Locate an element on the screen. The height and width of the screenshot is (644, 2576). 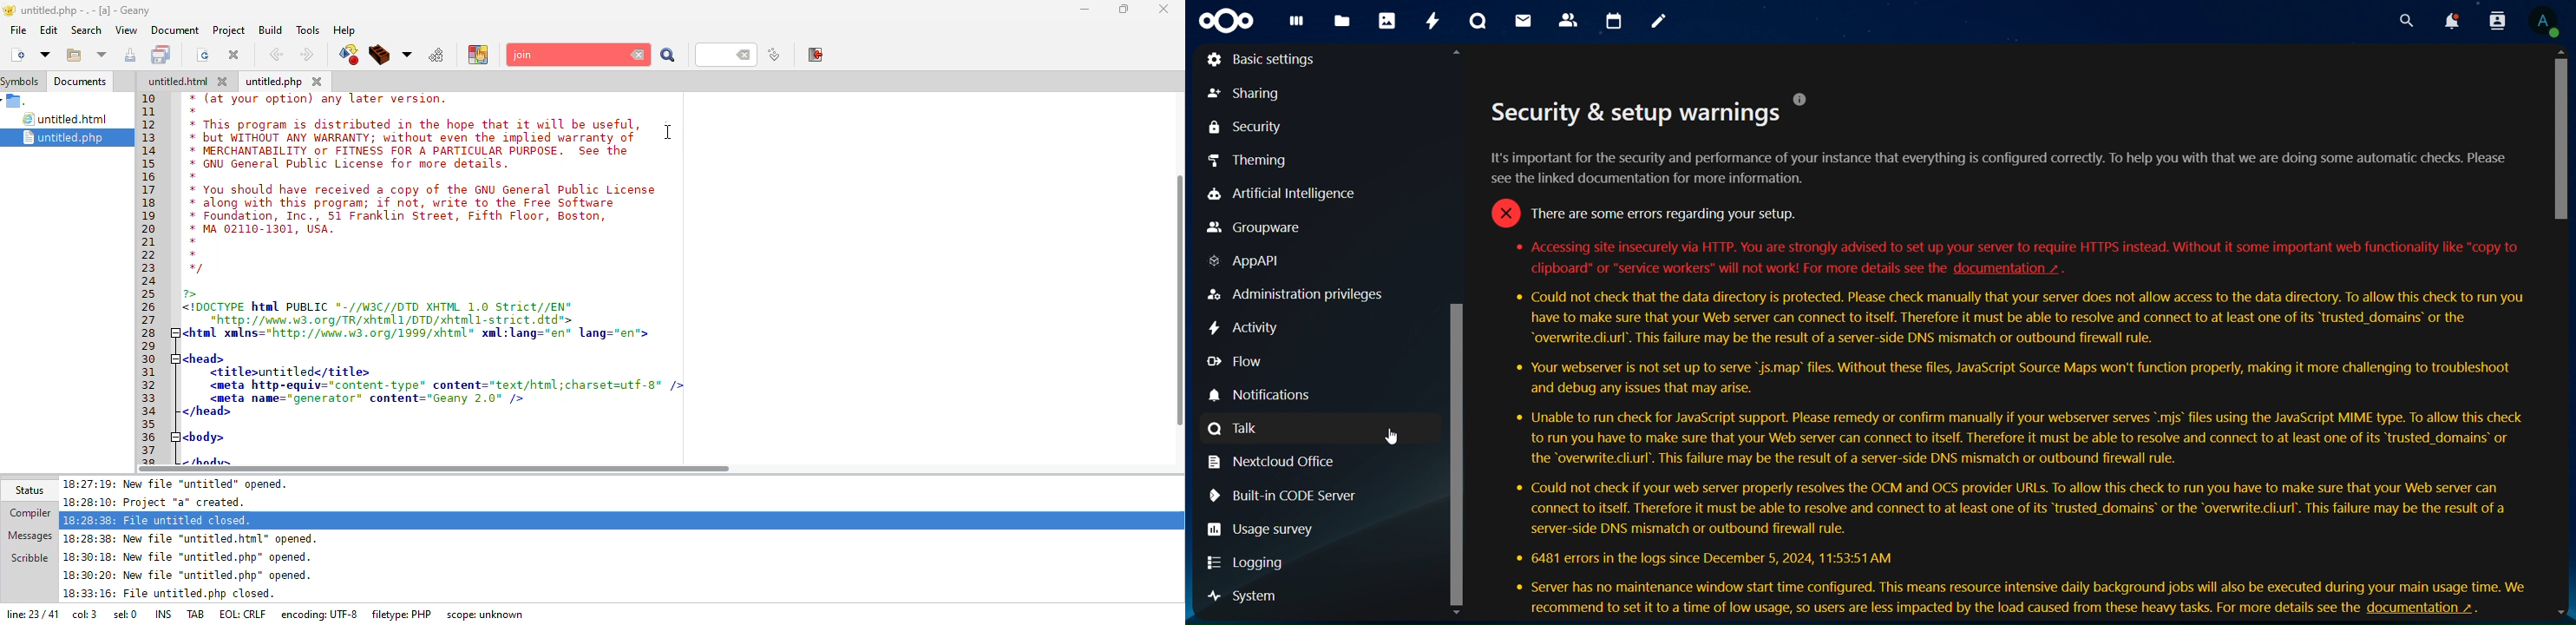
AppAPI is located at coordinates (1308, 263).